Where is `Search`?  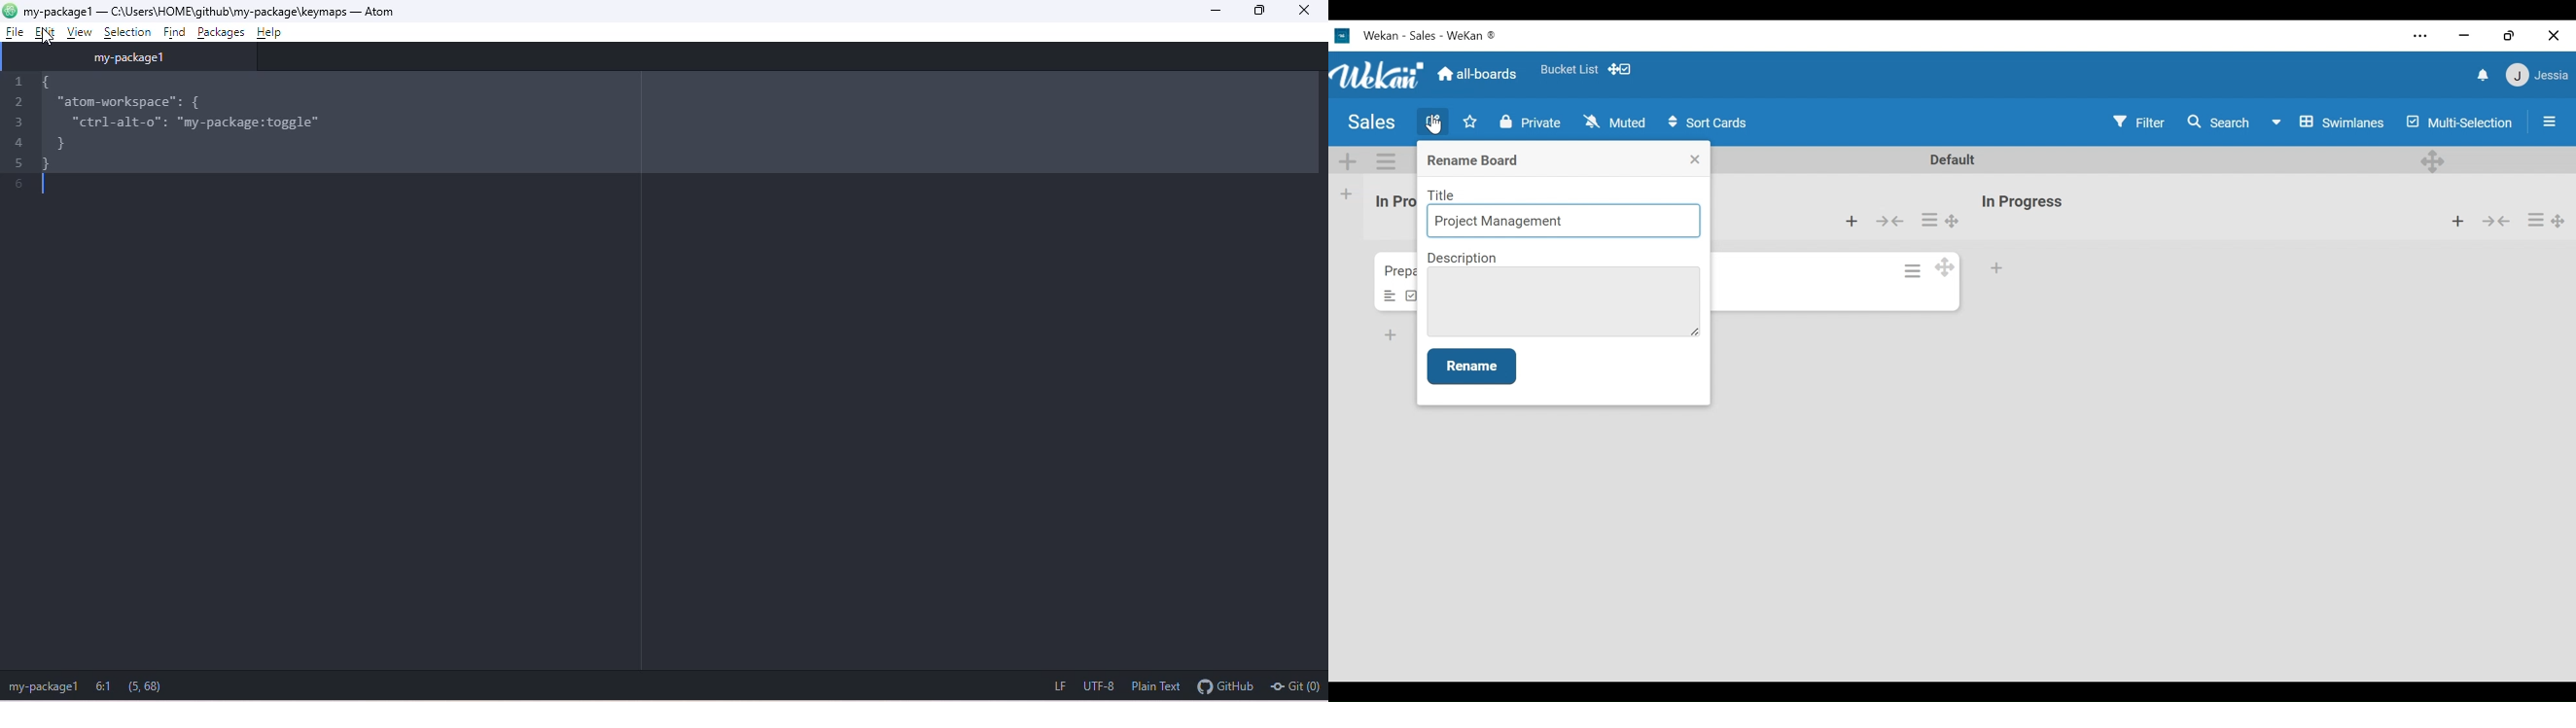
Search is located at coordinates (2221, 122).